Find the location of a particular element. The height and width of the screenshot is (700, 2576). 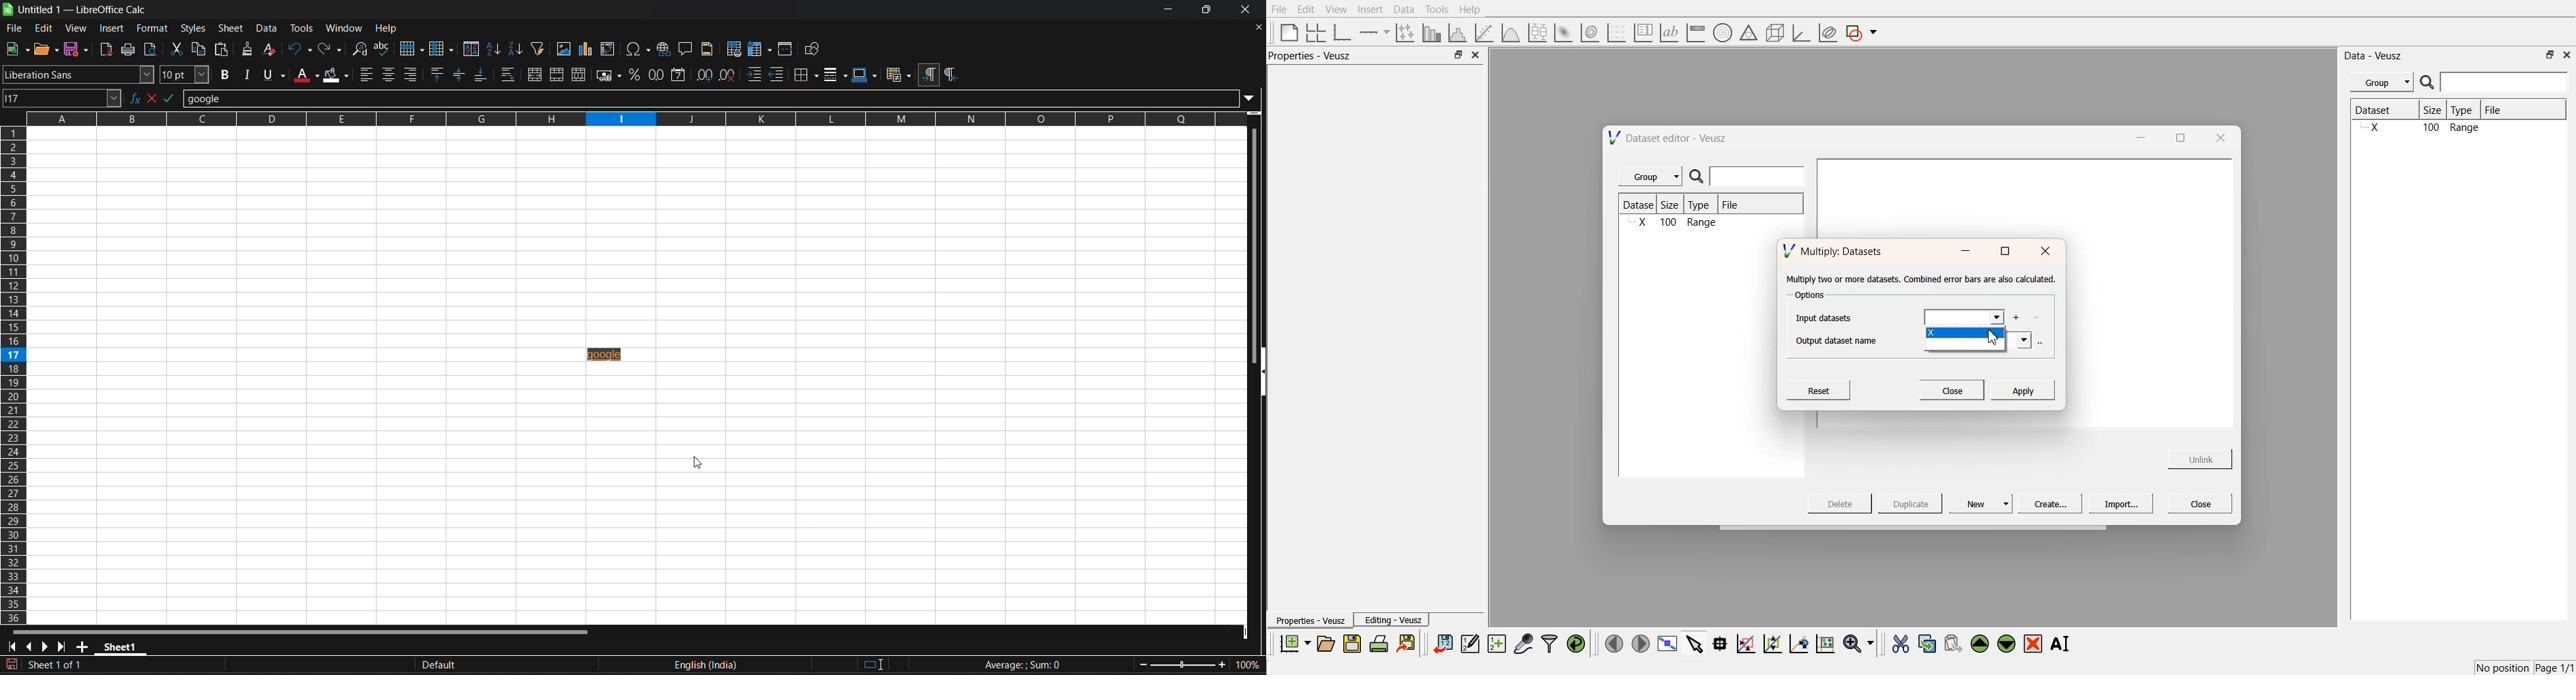

minimise is located at coordinates (2137, 136).